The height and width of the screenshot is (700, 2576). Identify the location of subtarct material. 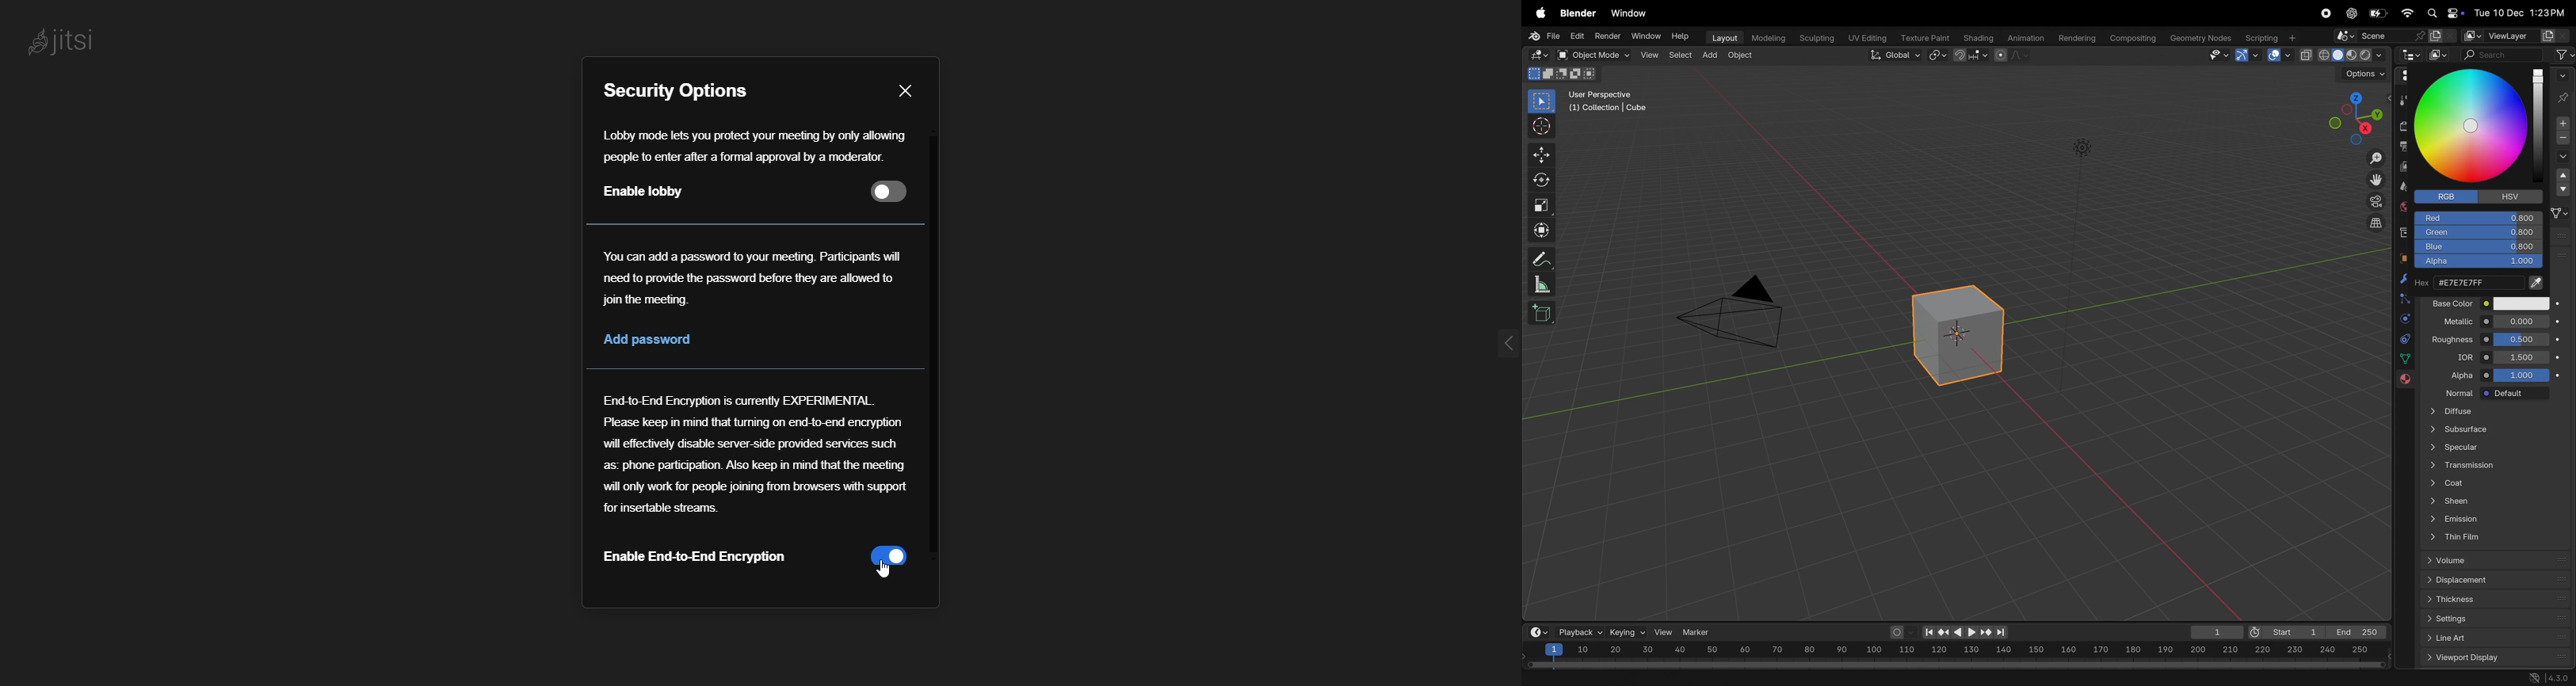
(2561, 140).